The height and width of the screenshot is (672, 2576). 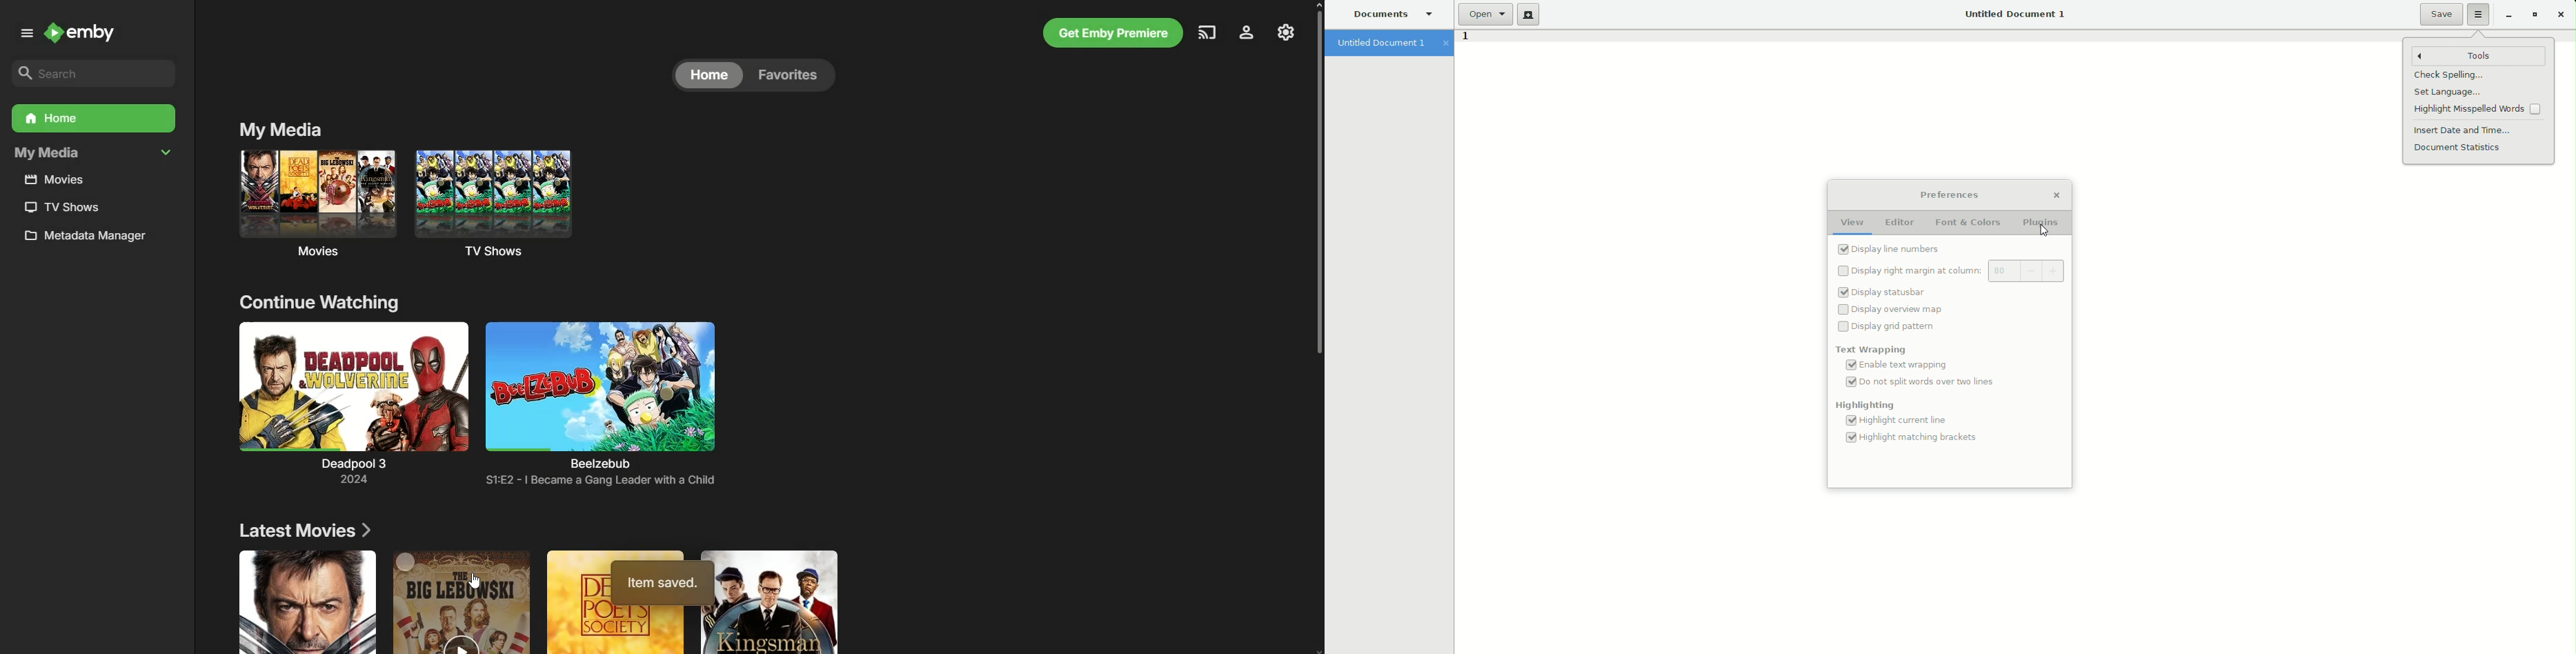 I want to click on Highlight Current line, so click(x=1894, y=421).